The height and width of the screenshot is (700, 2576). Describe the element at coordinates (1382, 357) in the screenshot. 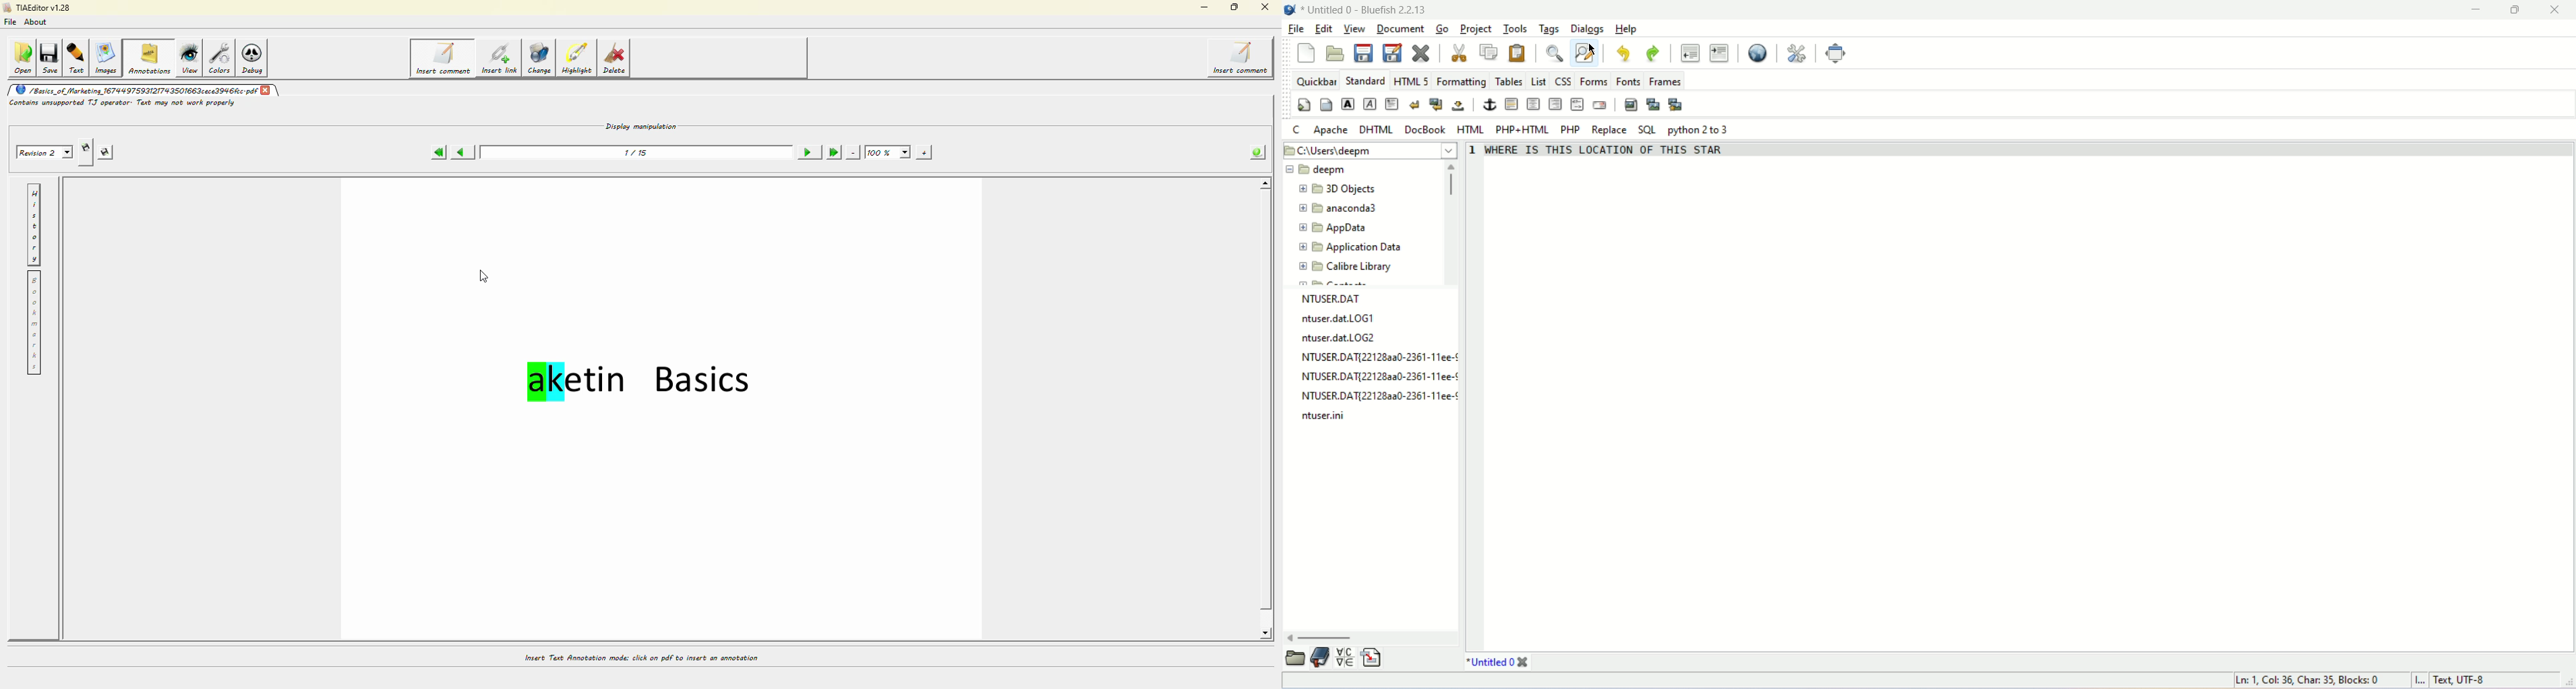

I see `file name` at that location.